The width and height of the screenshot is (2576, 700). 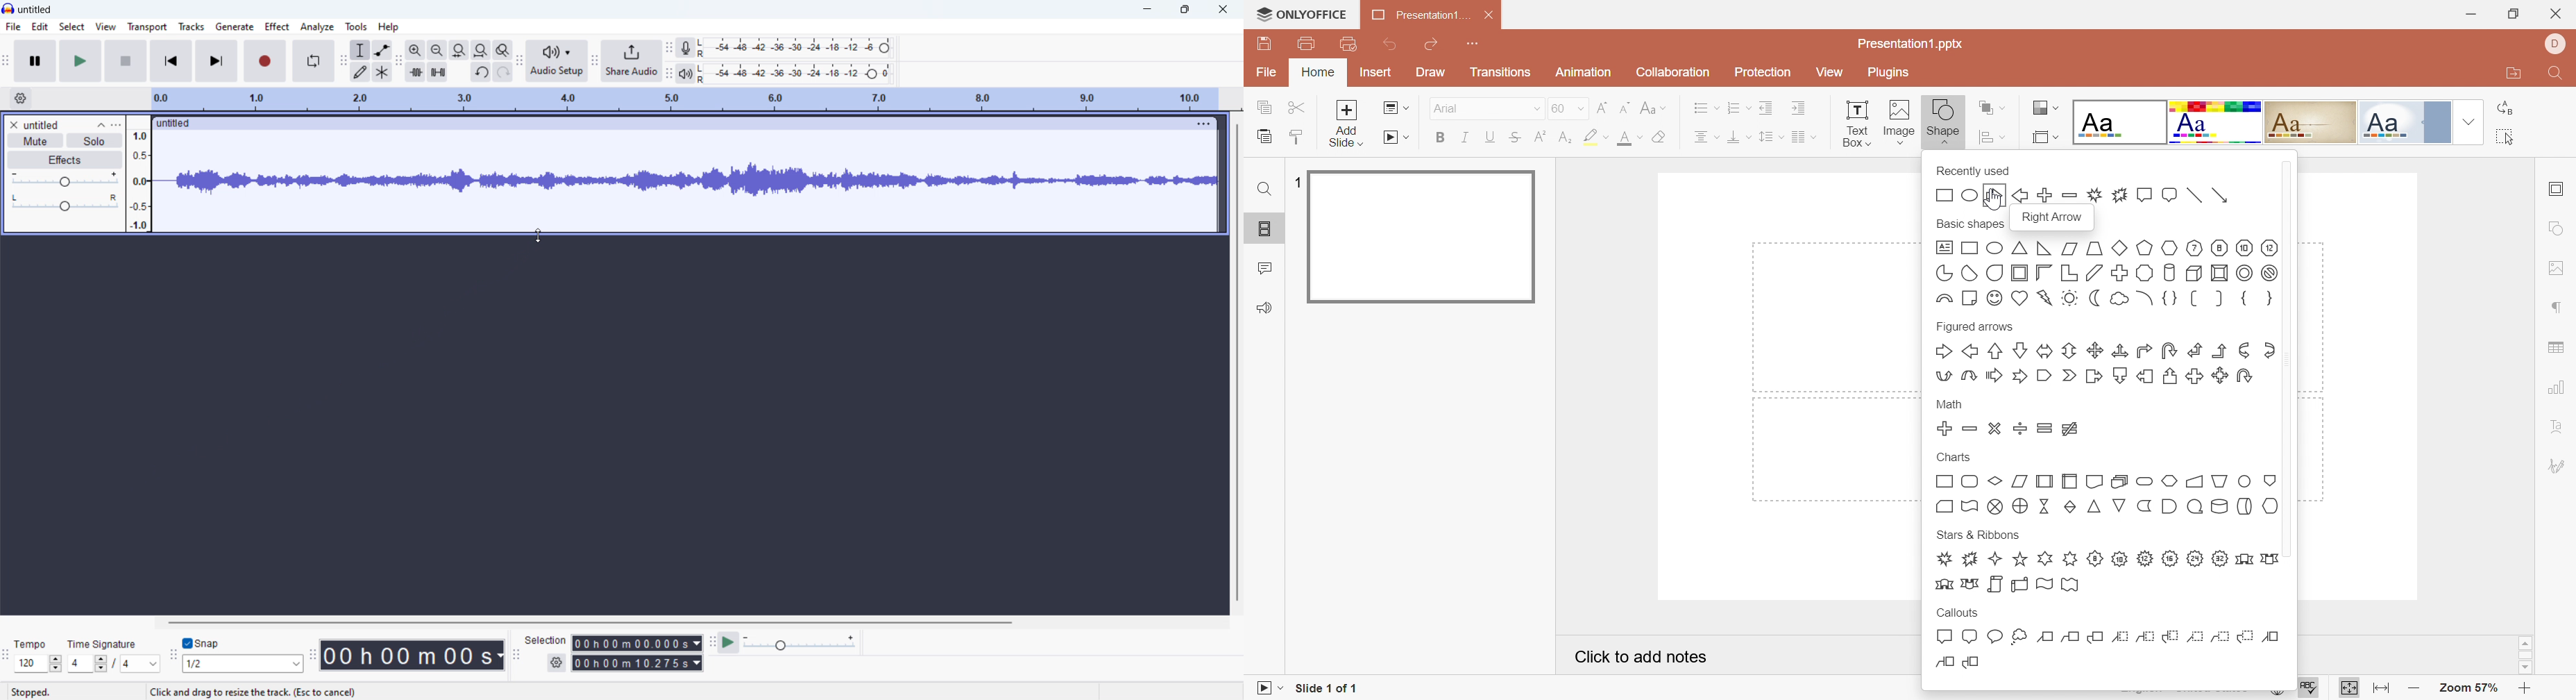 What do you see at coordinates (2555, 15) in the screenshot?
I see `Close` at bounding box center [2555, 15].